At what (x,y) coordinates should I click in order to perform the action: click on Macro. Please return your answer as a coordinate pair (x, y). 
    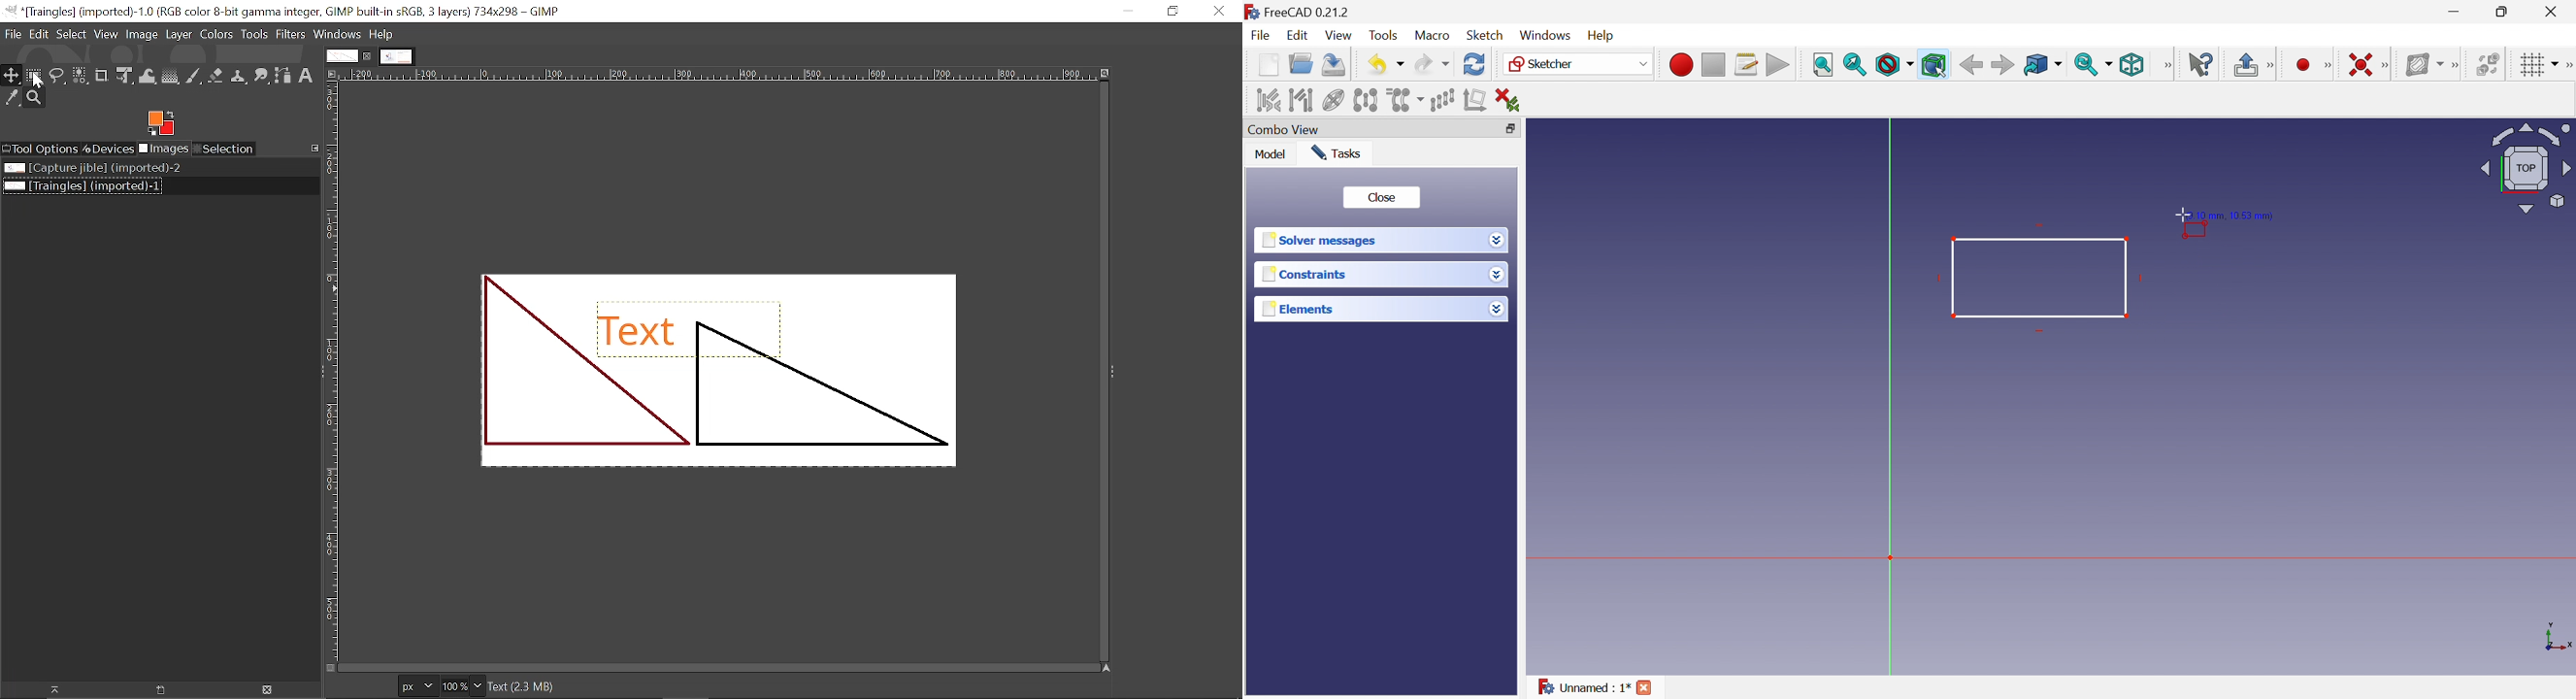
    Looking at the image, I should click on (1431, 35).